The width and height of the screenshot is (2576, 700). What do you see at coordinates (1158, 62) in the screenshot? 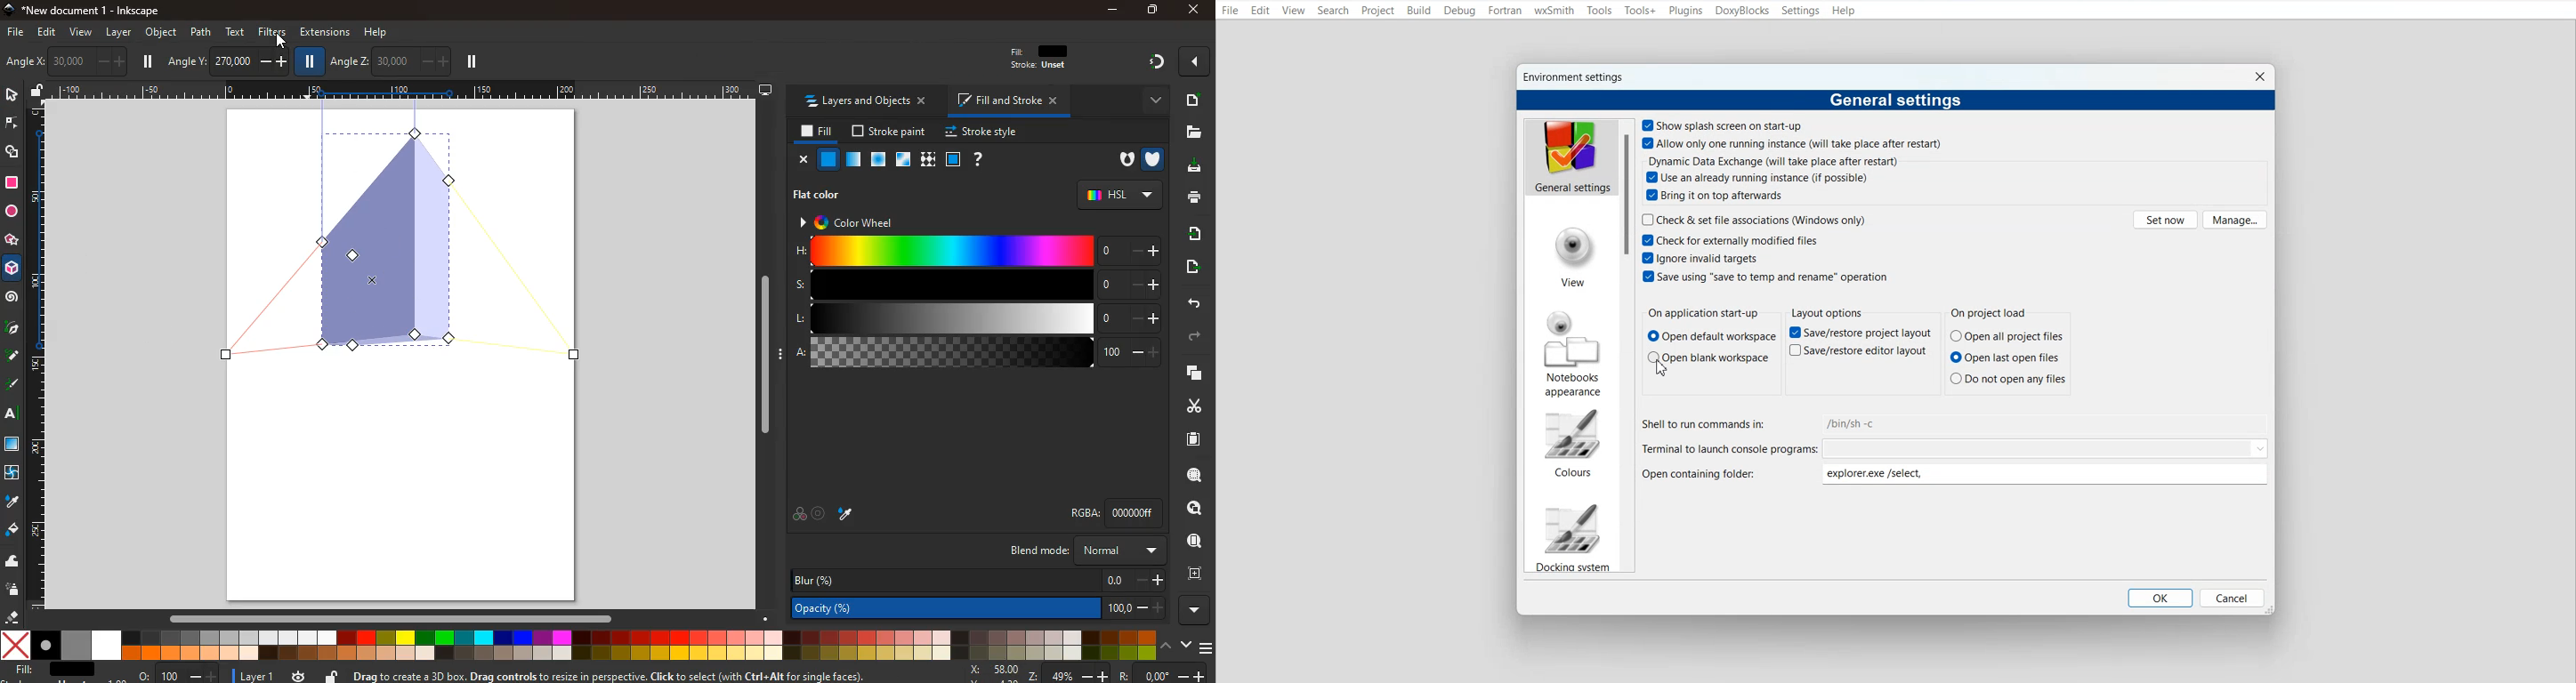
I see `gradient` at bounding box center [1158, 62].